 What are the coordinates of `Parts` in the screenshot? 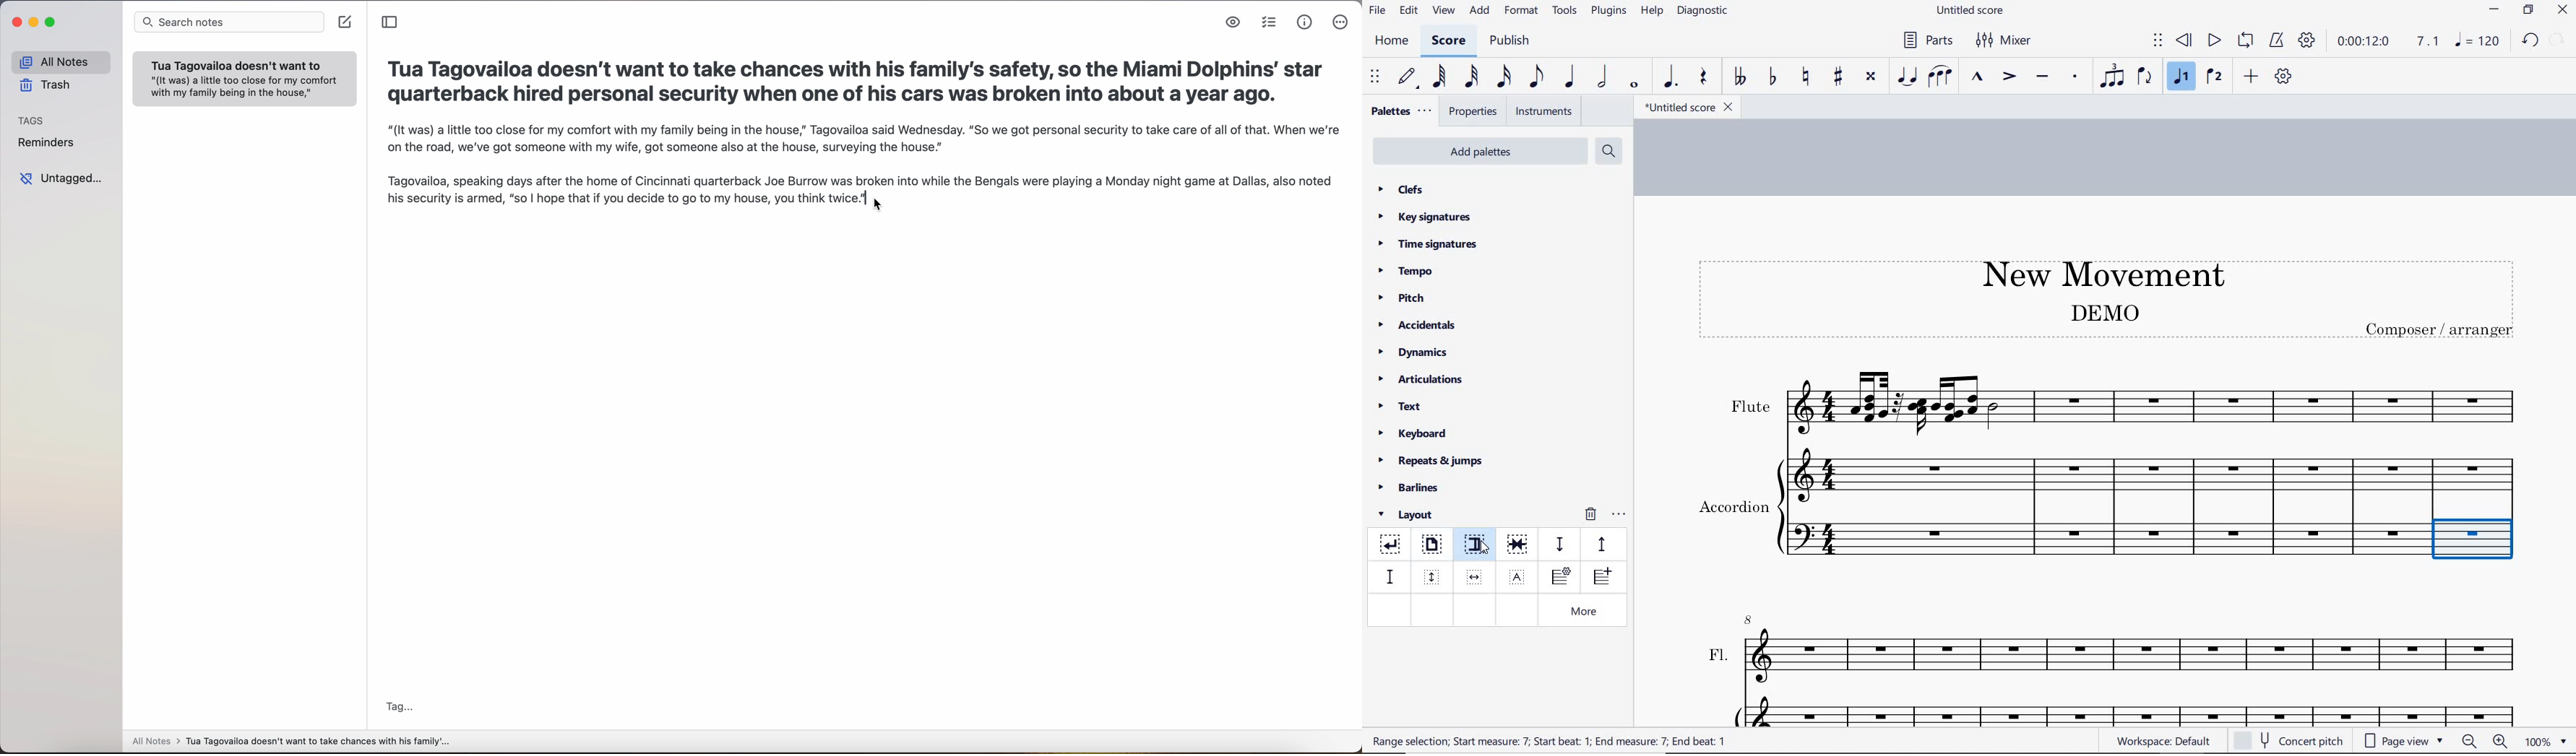 It's located at (1925, 40).